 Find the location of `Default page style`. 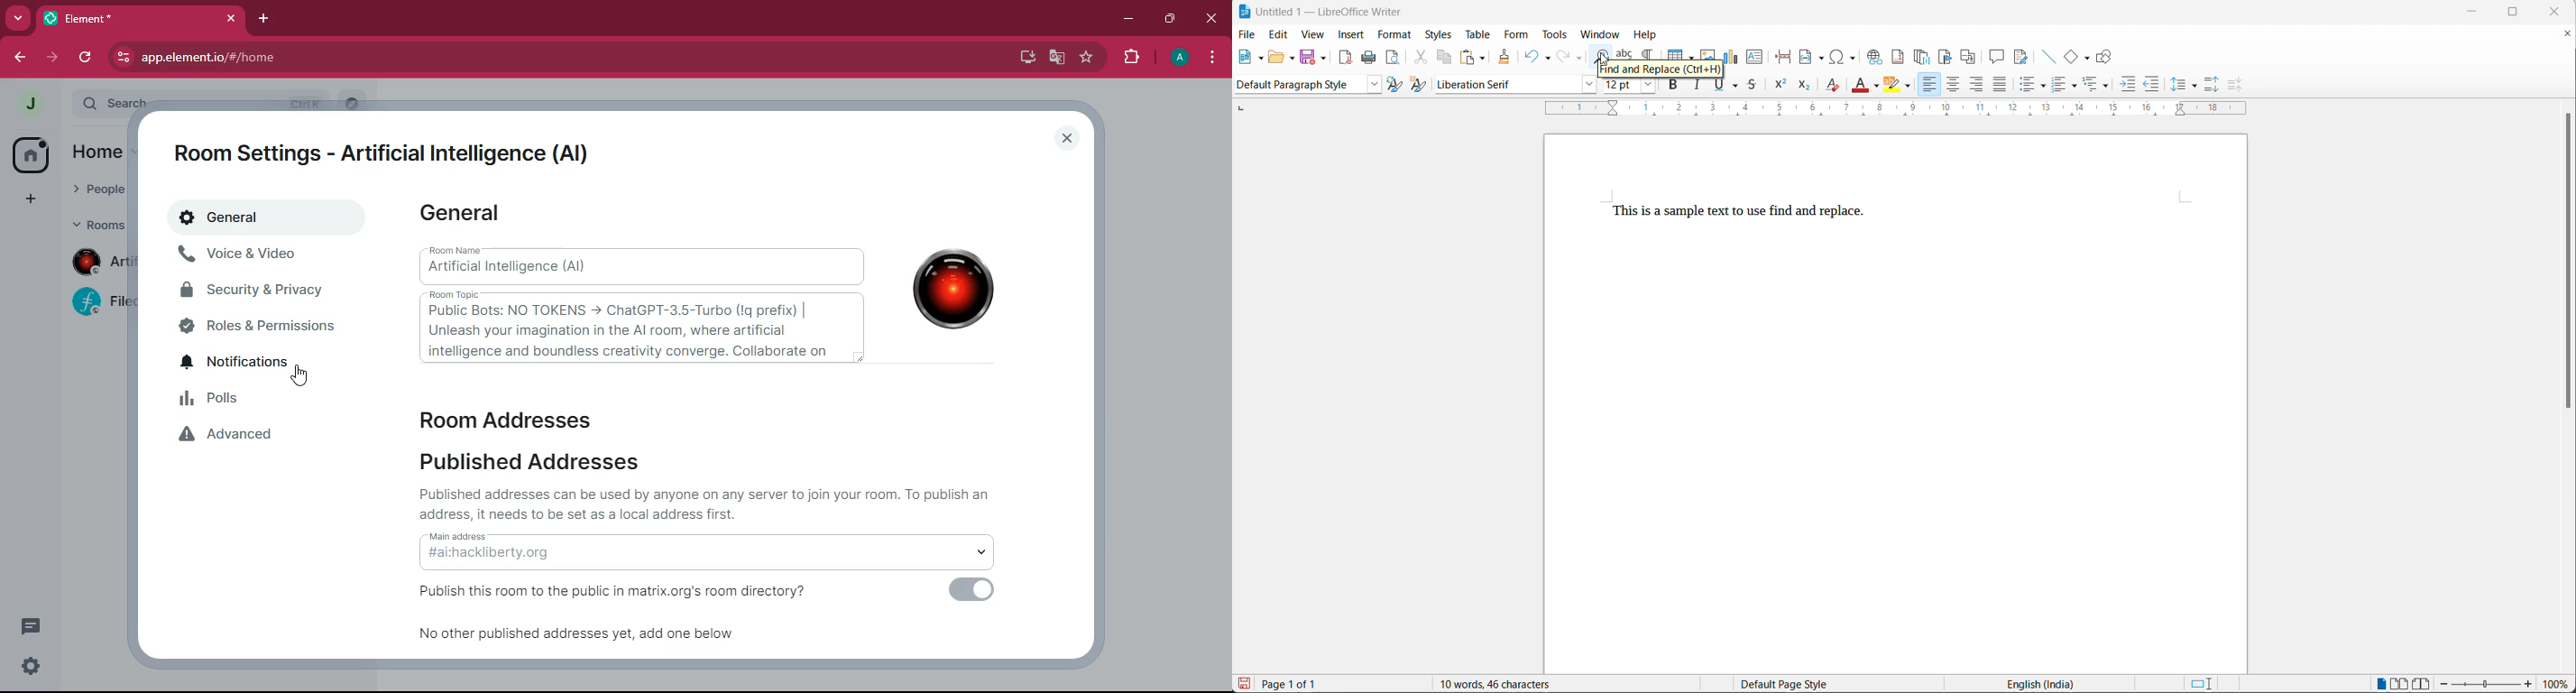

Default page style is located at coordinates (1794, 684).